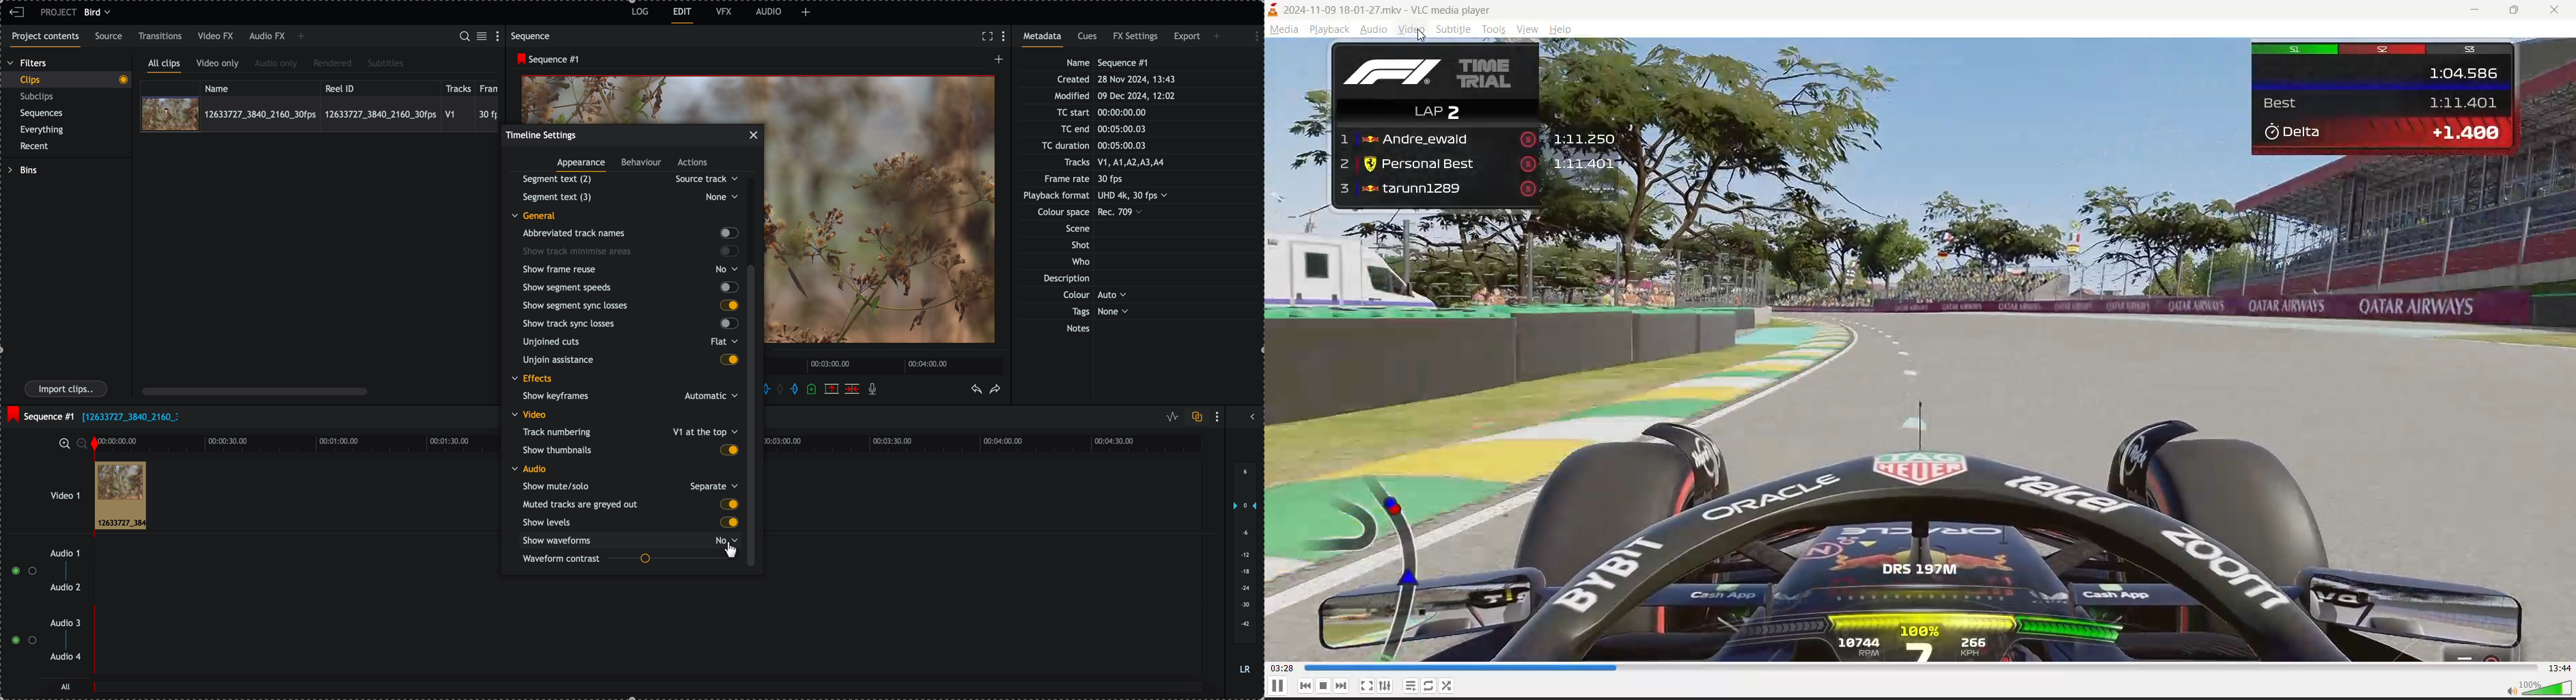  Describe the element at coordinates (629, 486) in the screenshot. I see `show mute/solo` at that location.